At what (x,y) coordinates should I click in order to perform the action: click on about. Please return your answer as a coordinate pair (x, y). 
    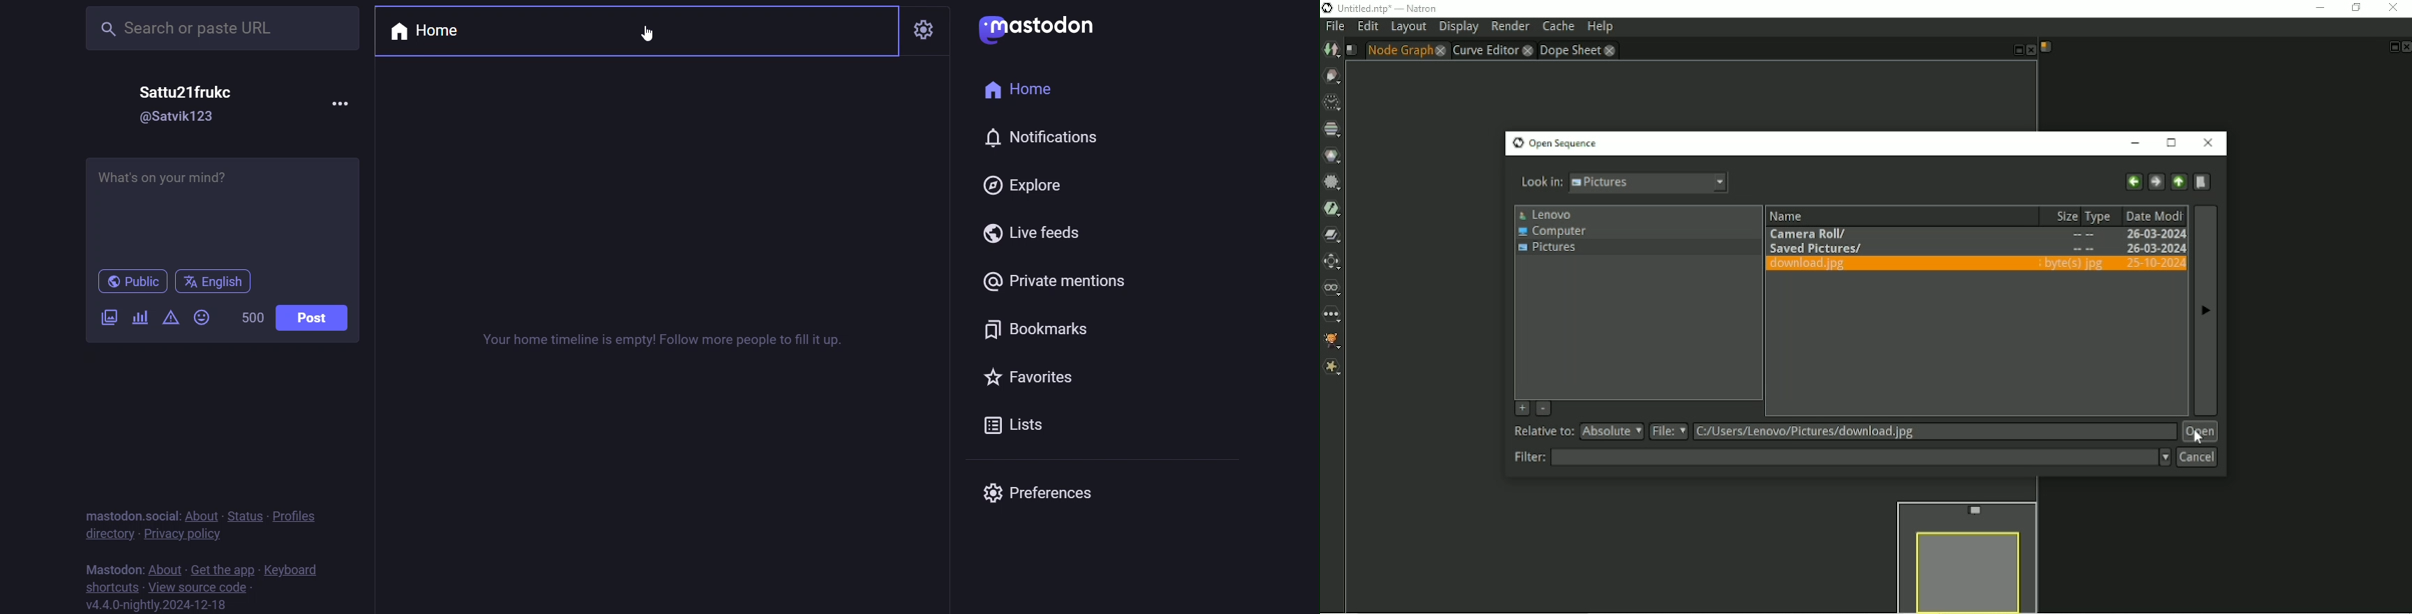
    Looking at the image, I should click on (164, 567).